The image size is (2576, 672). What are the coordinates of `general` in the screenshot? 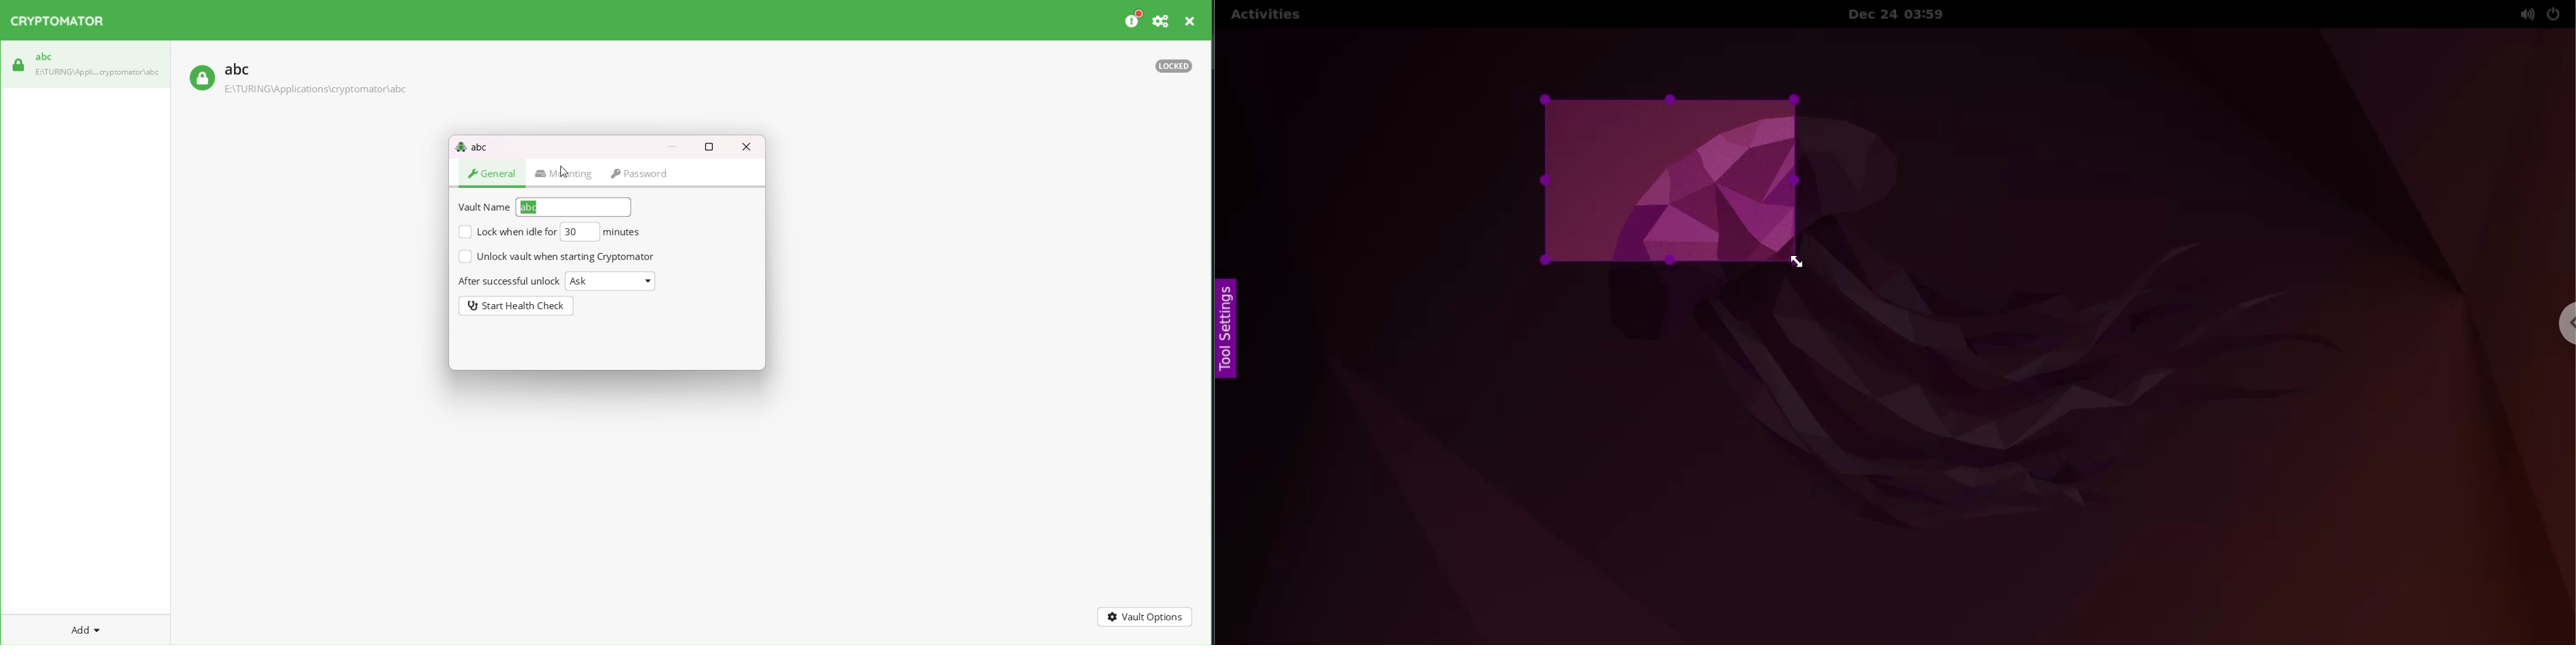 It's located at (492, 173).